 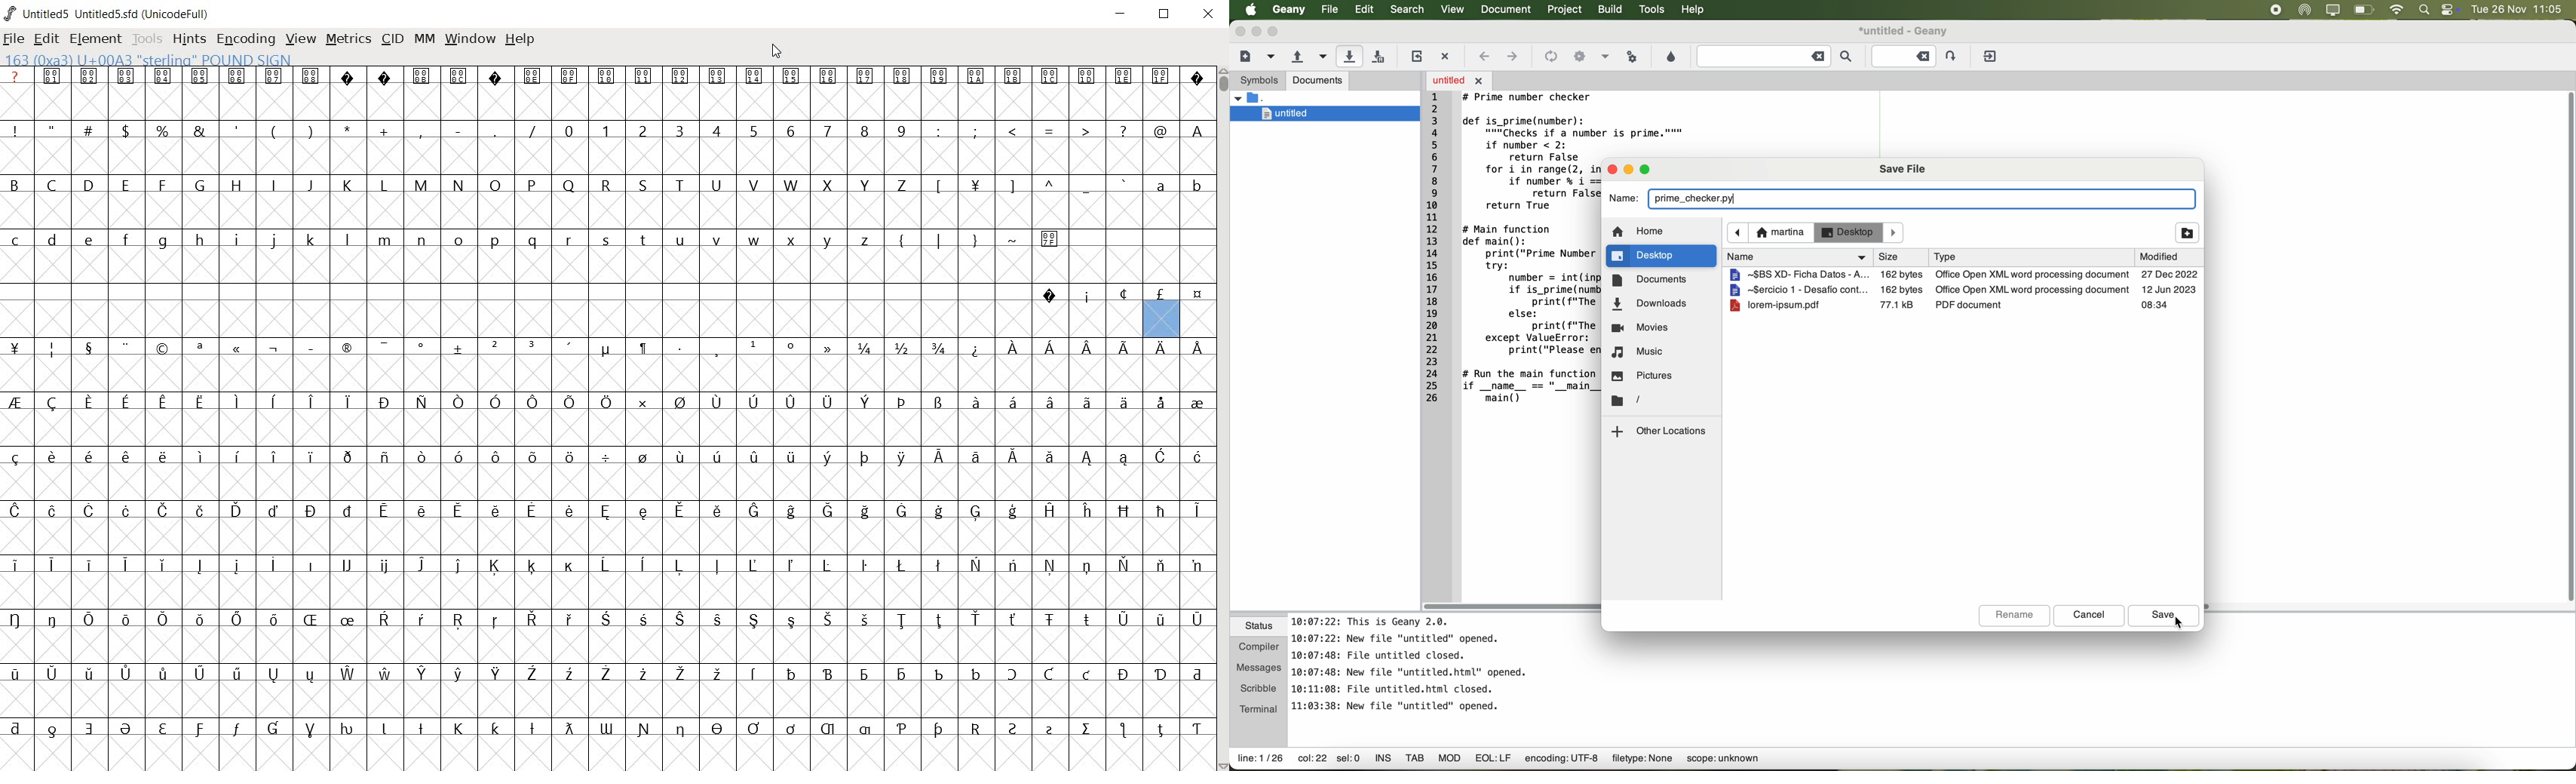 I want to click on Symbol, so click(x=532, y=730).